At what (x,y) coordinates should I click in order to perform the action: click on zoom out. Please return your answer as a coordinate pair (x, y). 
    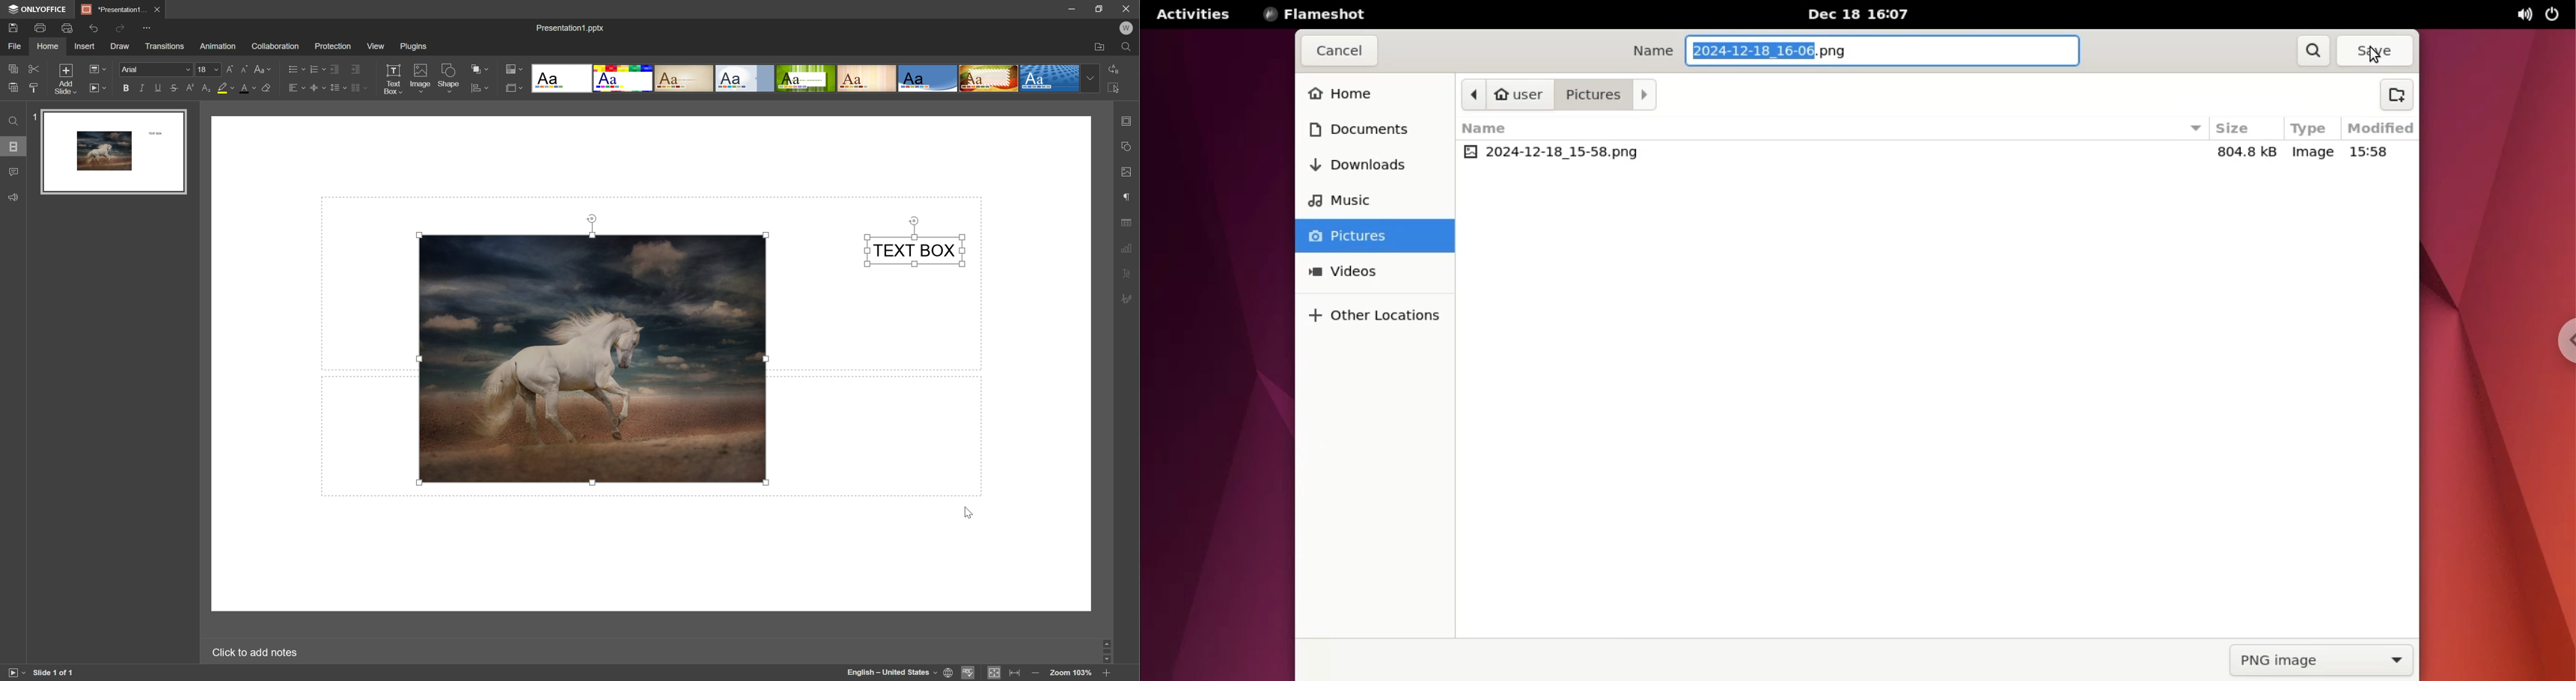
    Looking at the image, I should click on (1034, 673).